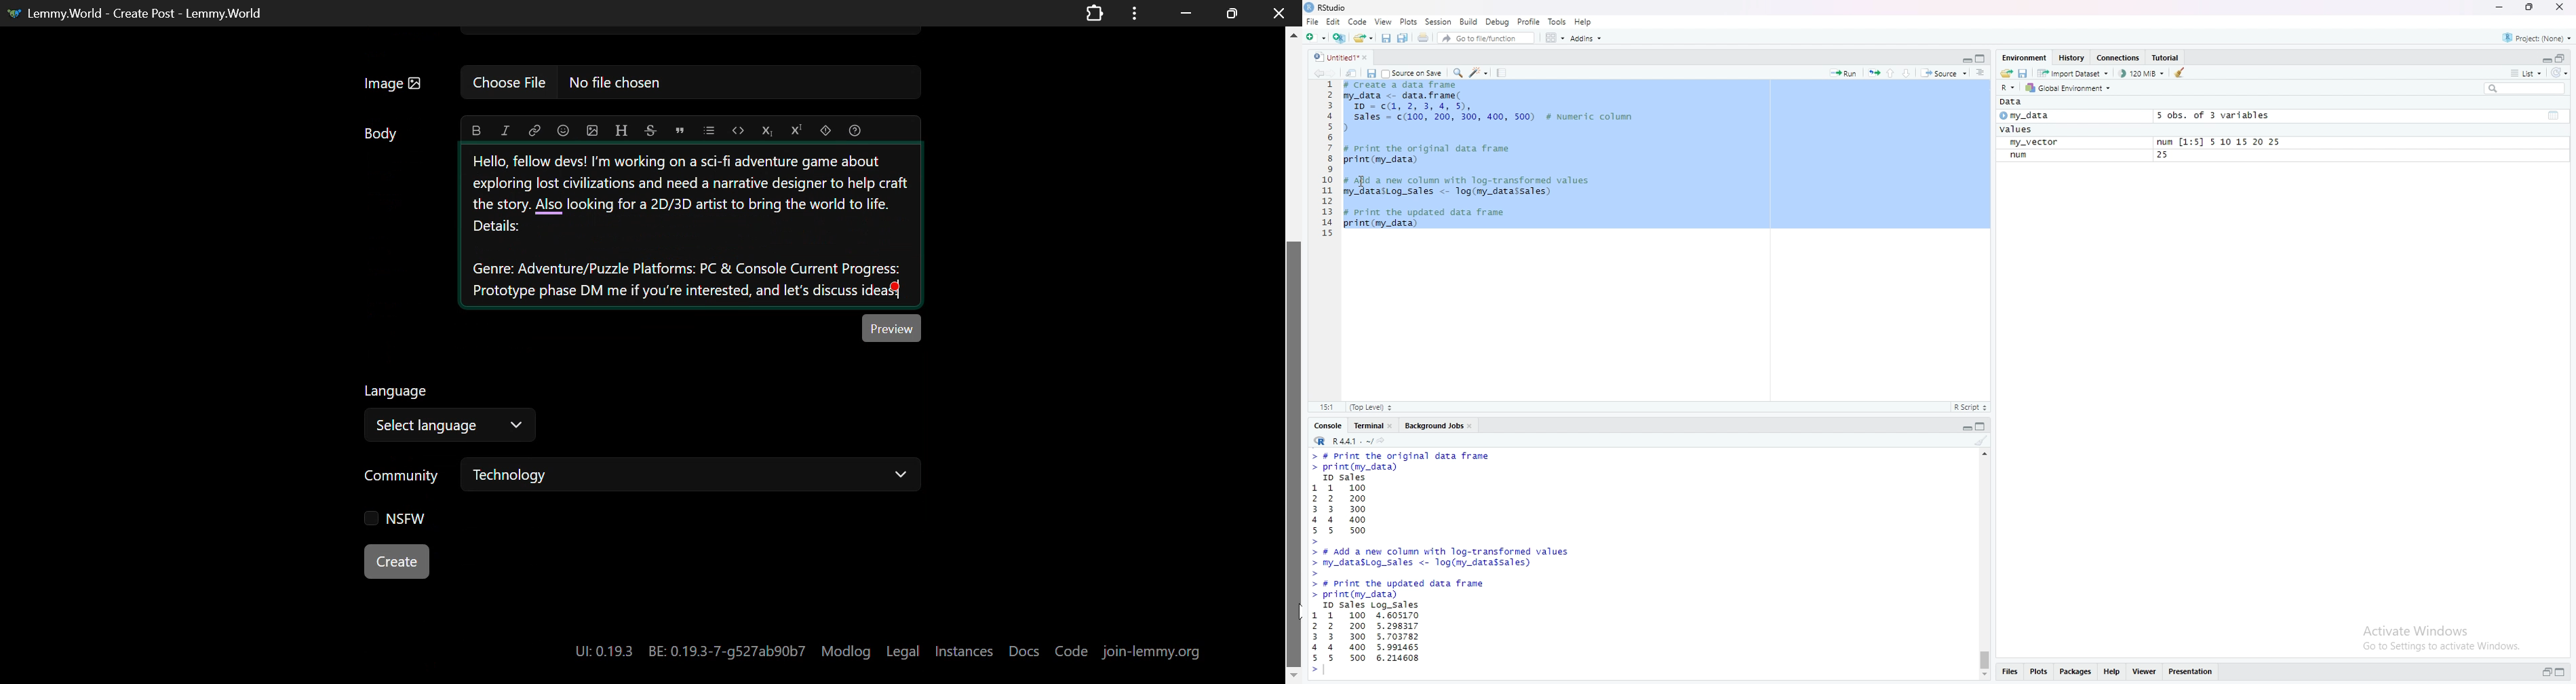 The width and height of the screenshot is (2576, 700). I want to click on console, so click(1325, 424).